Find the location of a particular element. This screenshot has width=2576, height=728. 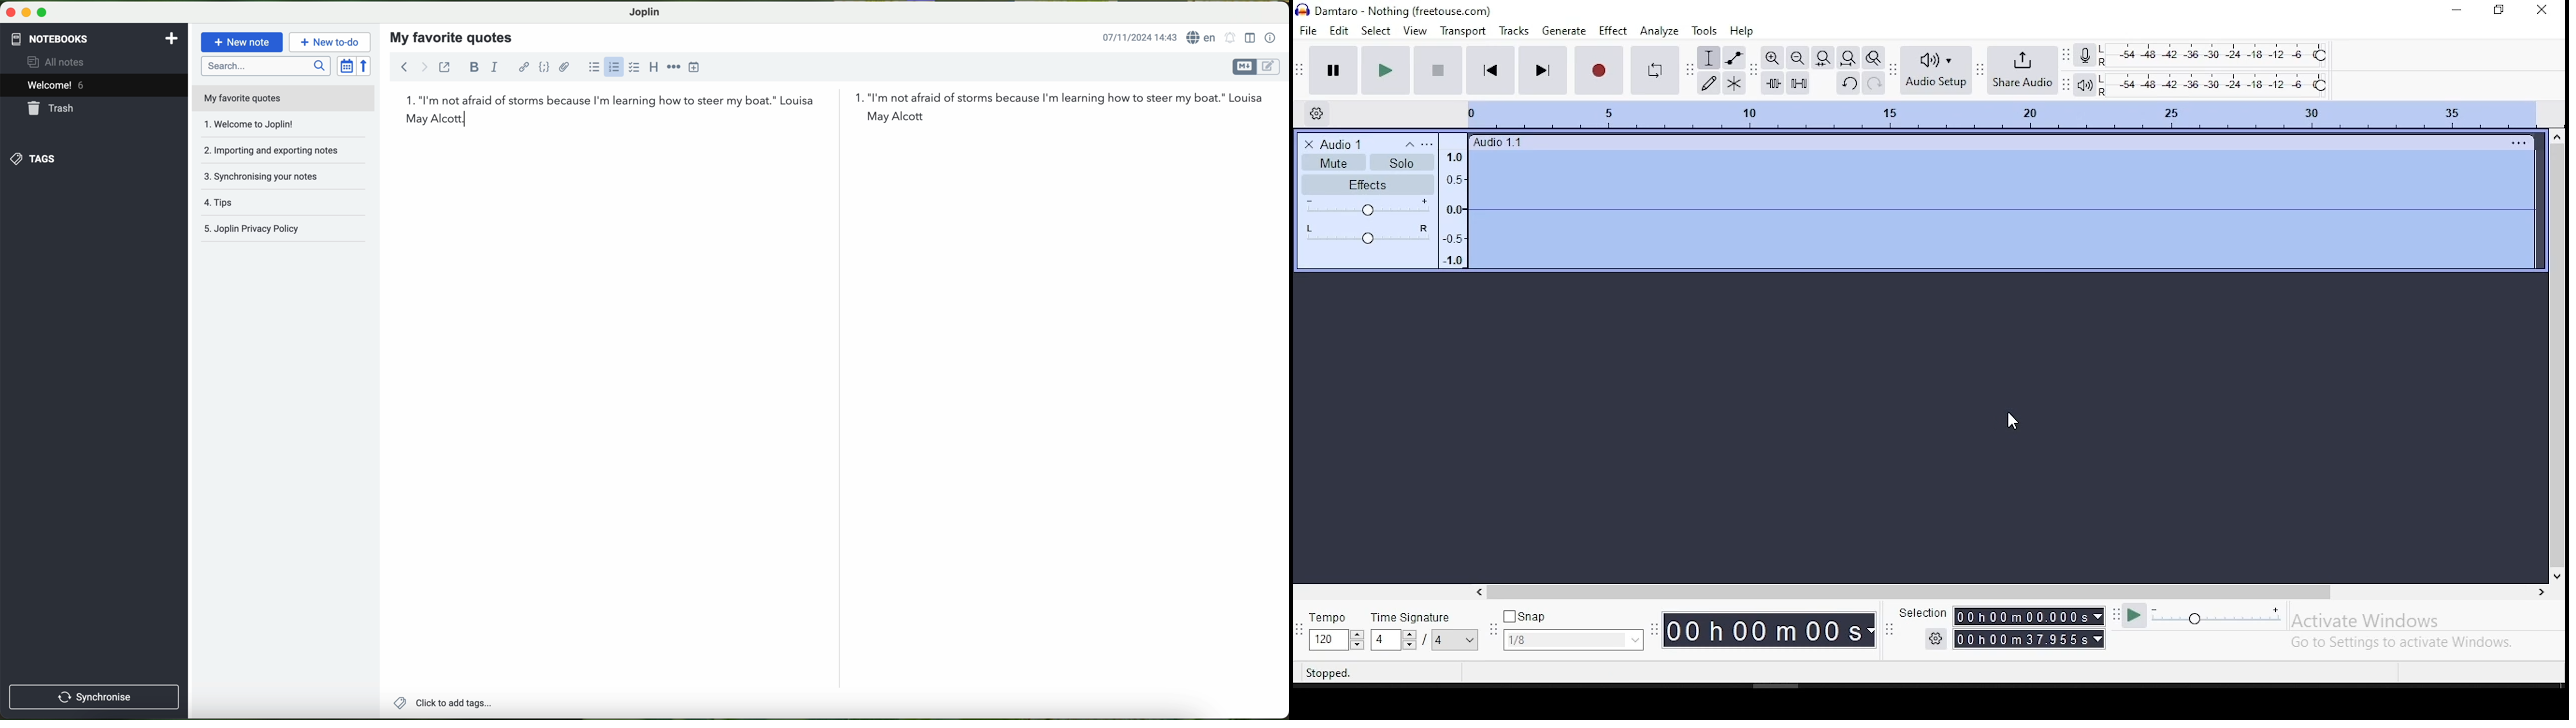

redo is located at coordinates (1874, 83).